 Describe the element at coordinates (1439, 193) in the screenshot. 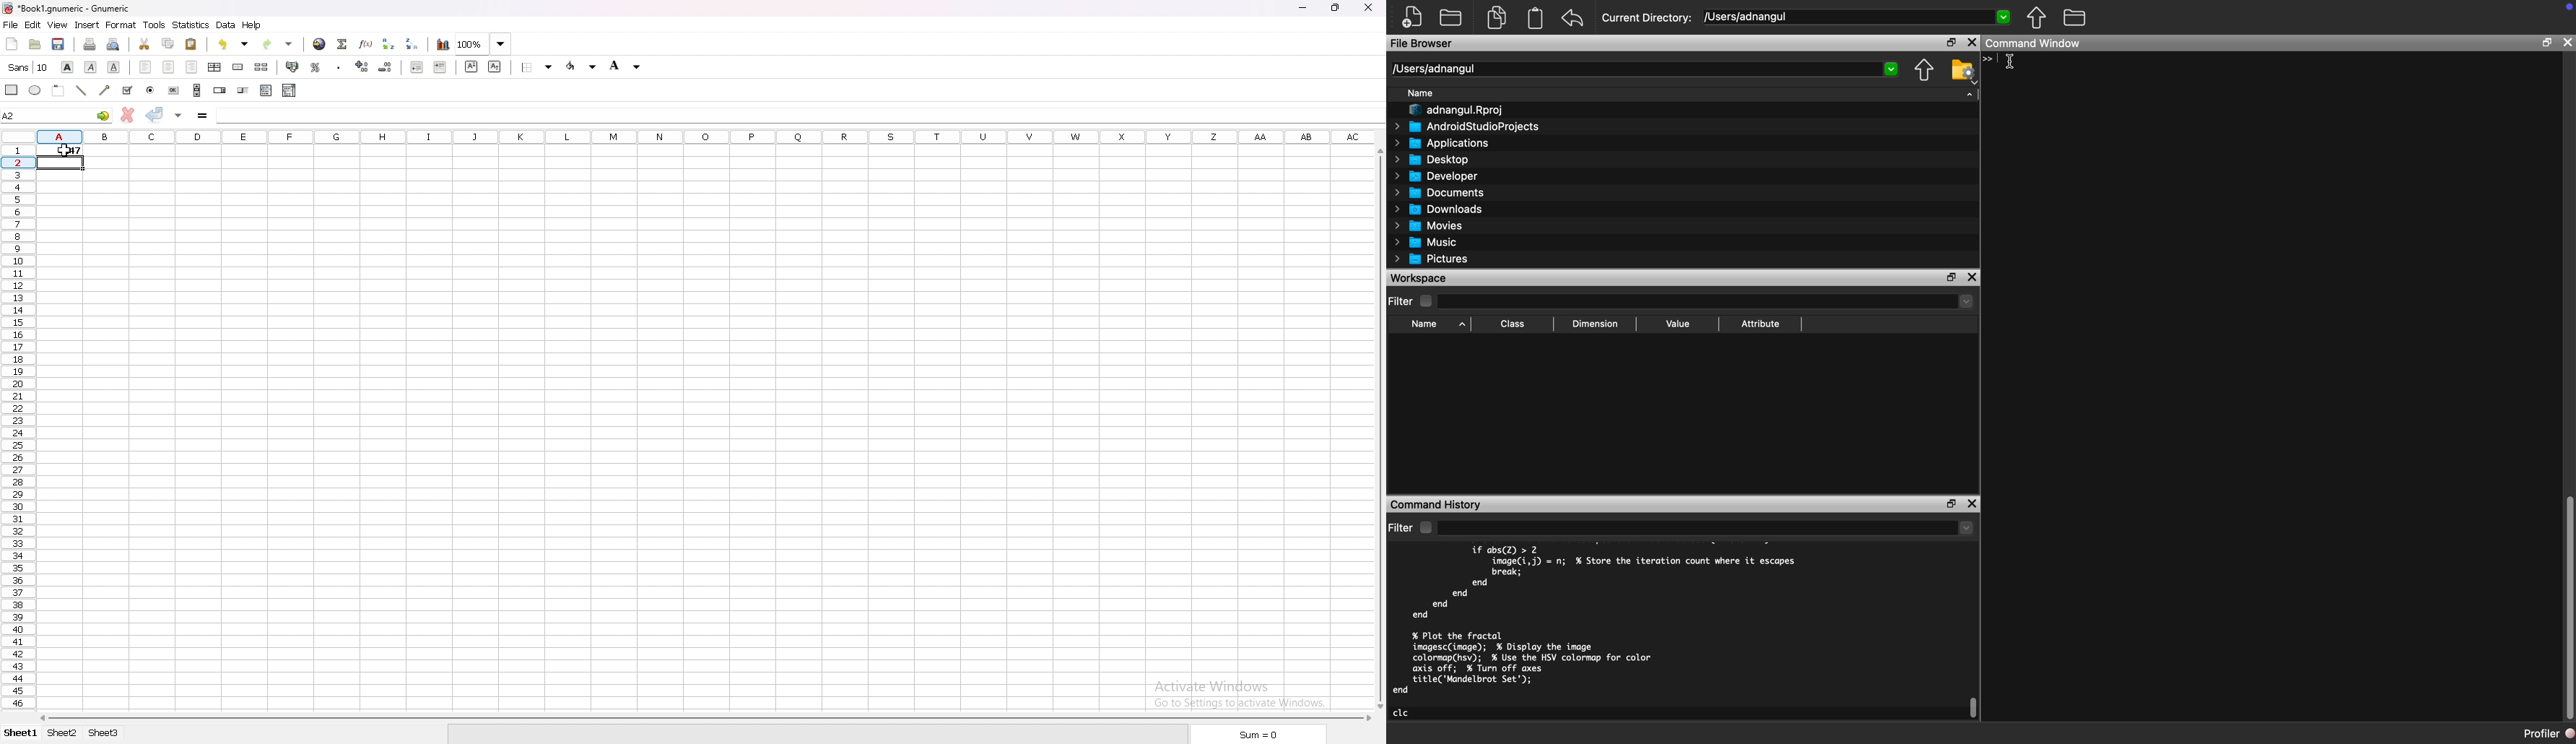

I see `Documents` at that location.